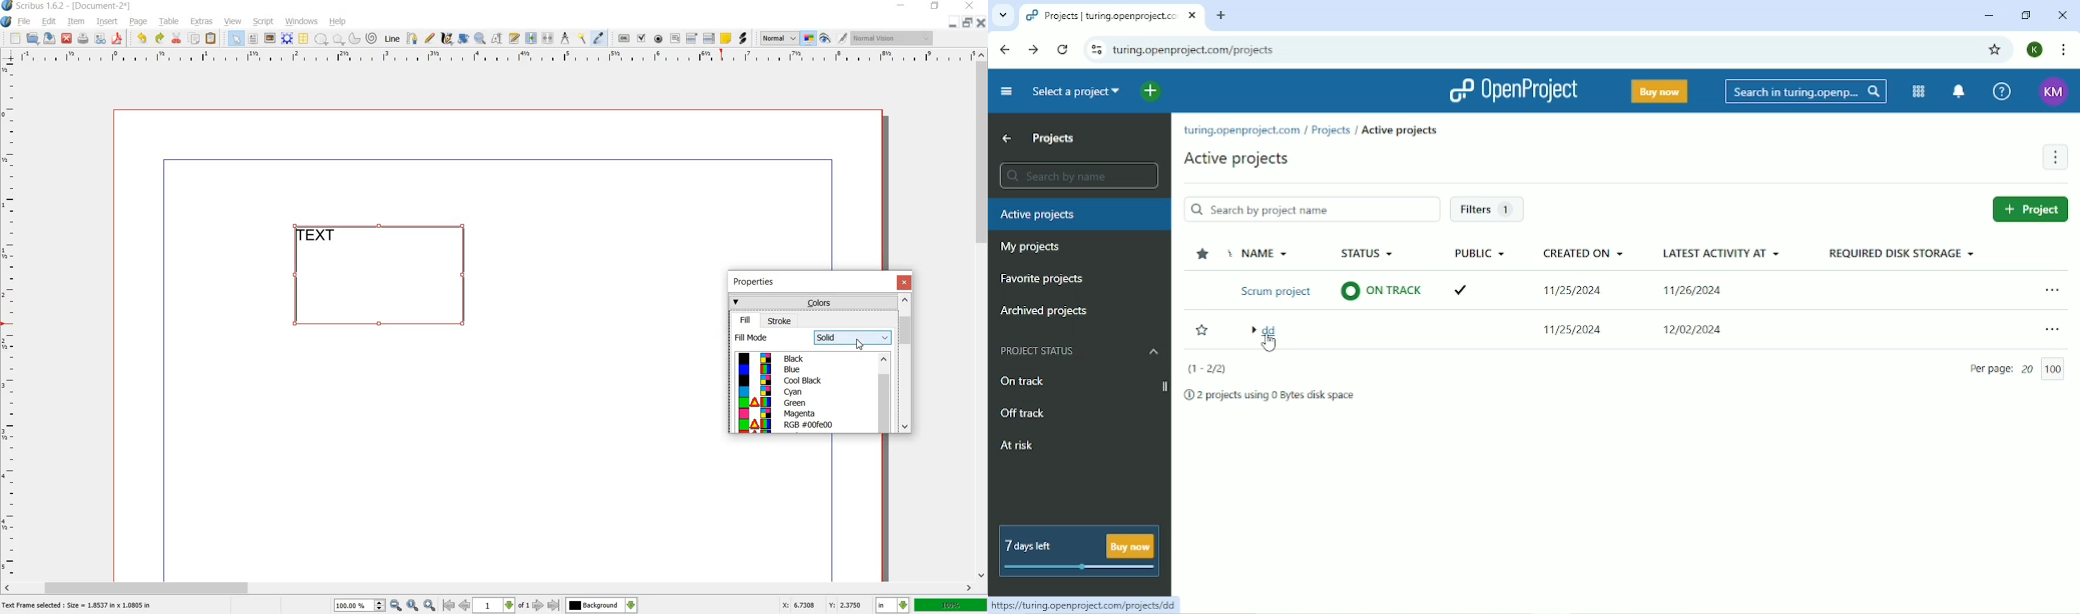 This screenshot has width=2100, height=616. What do you see at coordinates (236, 38) in the screenshot?
I see `select item` at bounding box center [236, 38].